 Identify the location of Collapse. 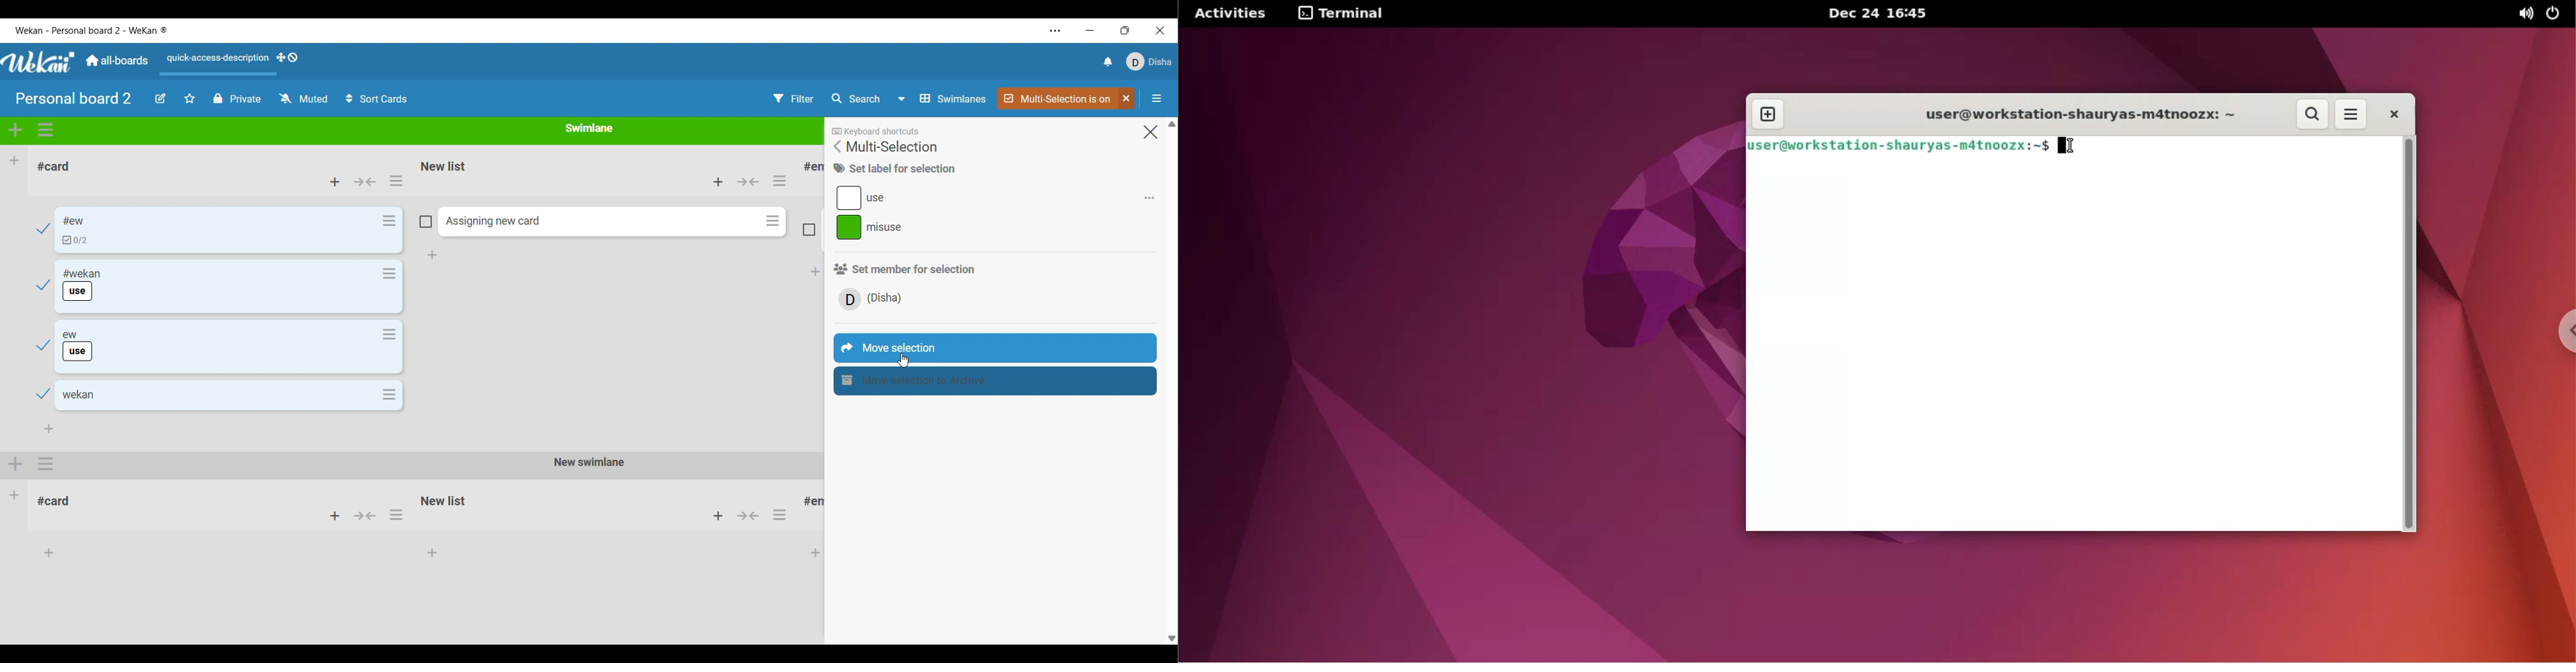
(364, 182).